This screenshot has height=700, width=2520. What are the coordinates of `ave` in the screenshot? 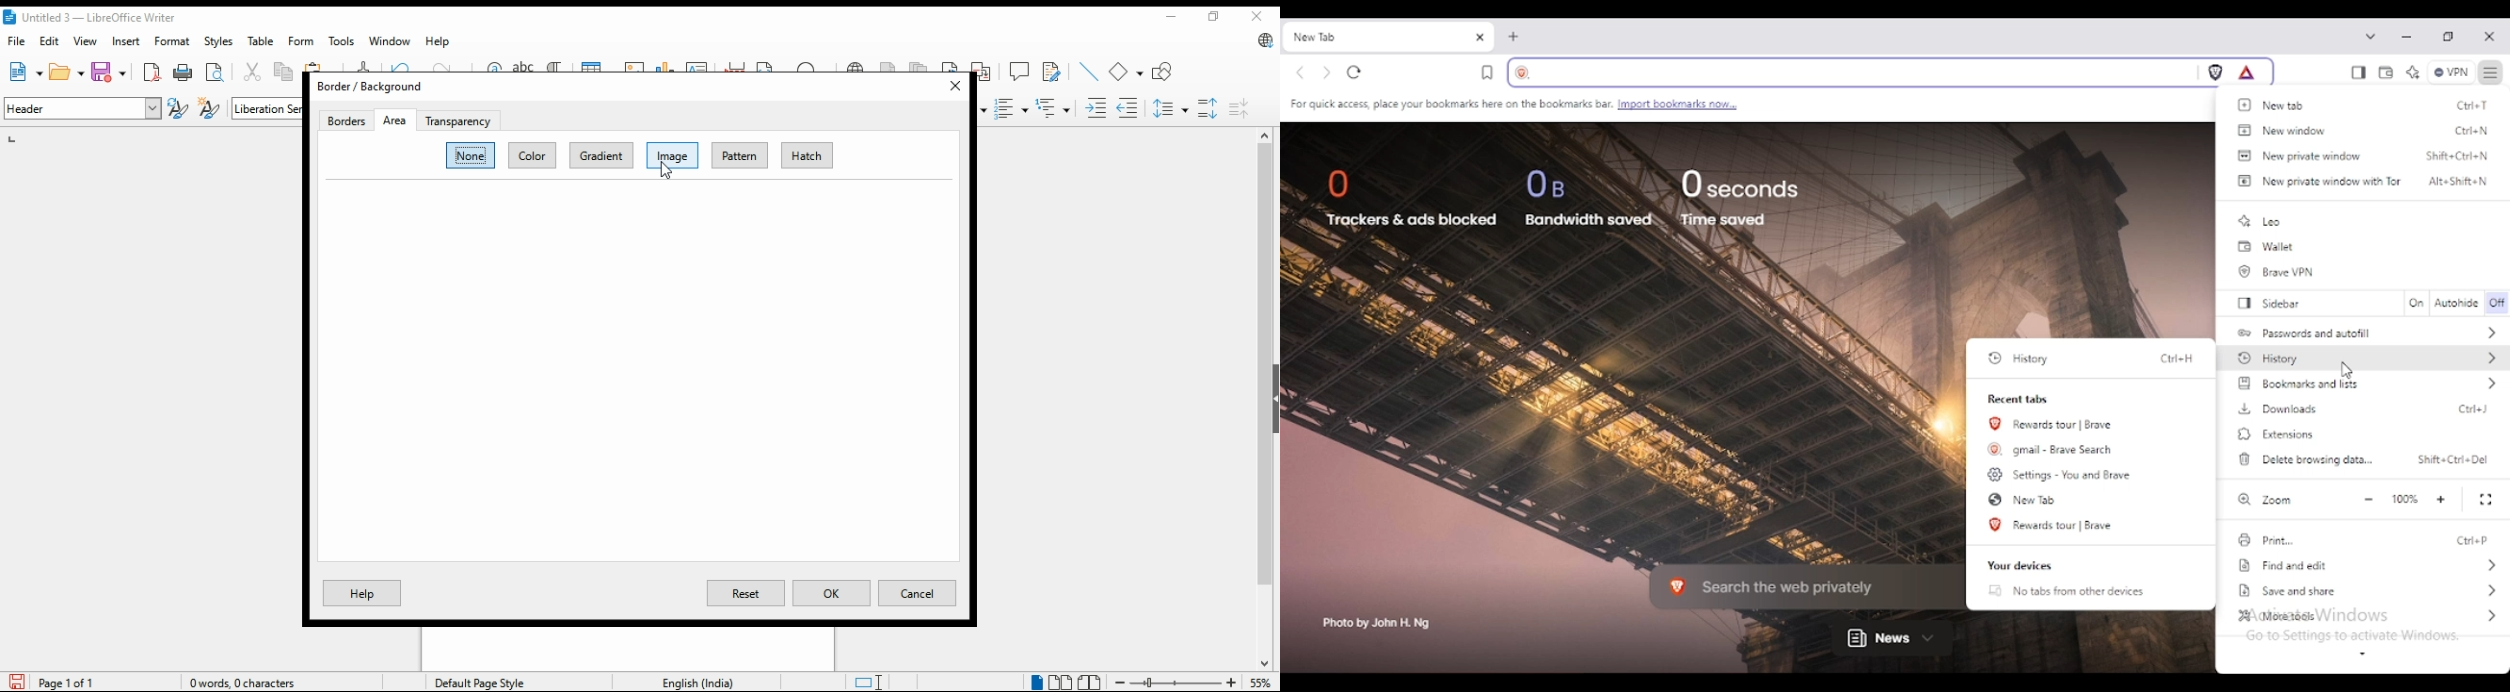 It's located at (111, 71).